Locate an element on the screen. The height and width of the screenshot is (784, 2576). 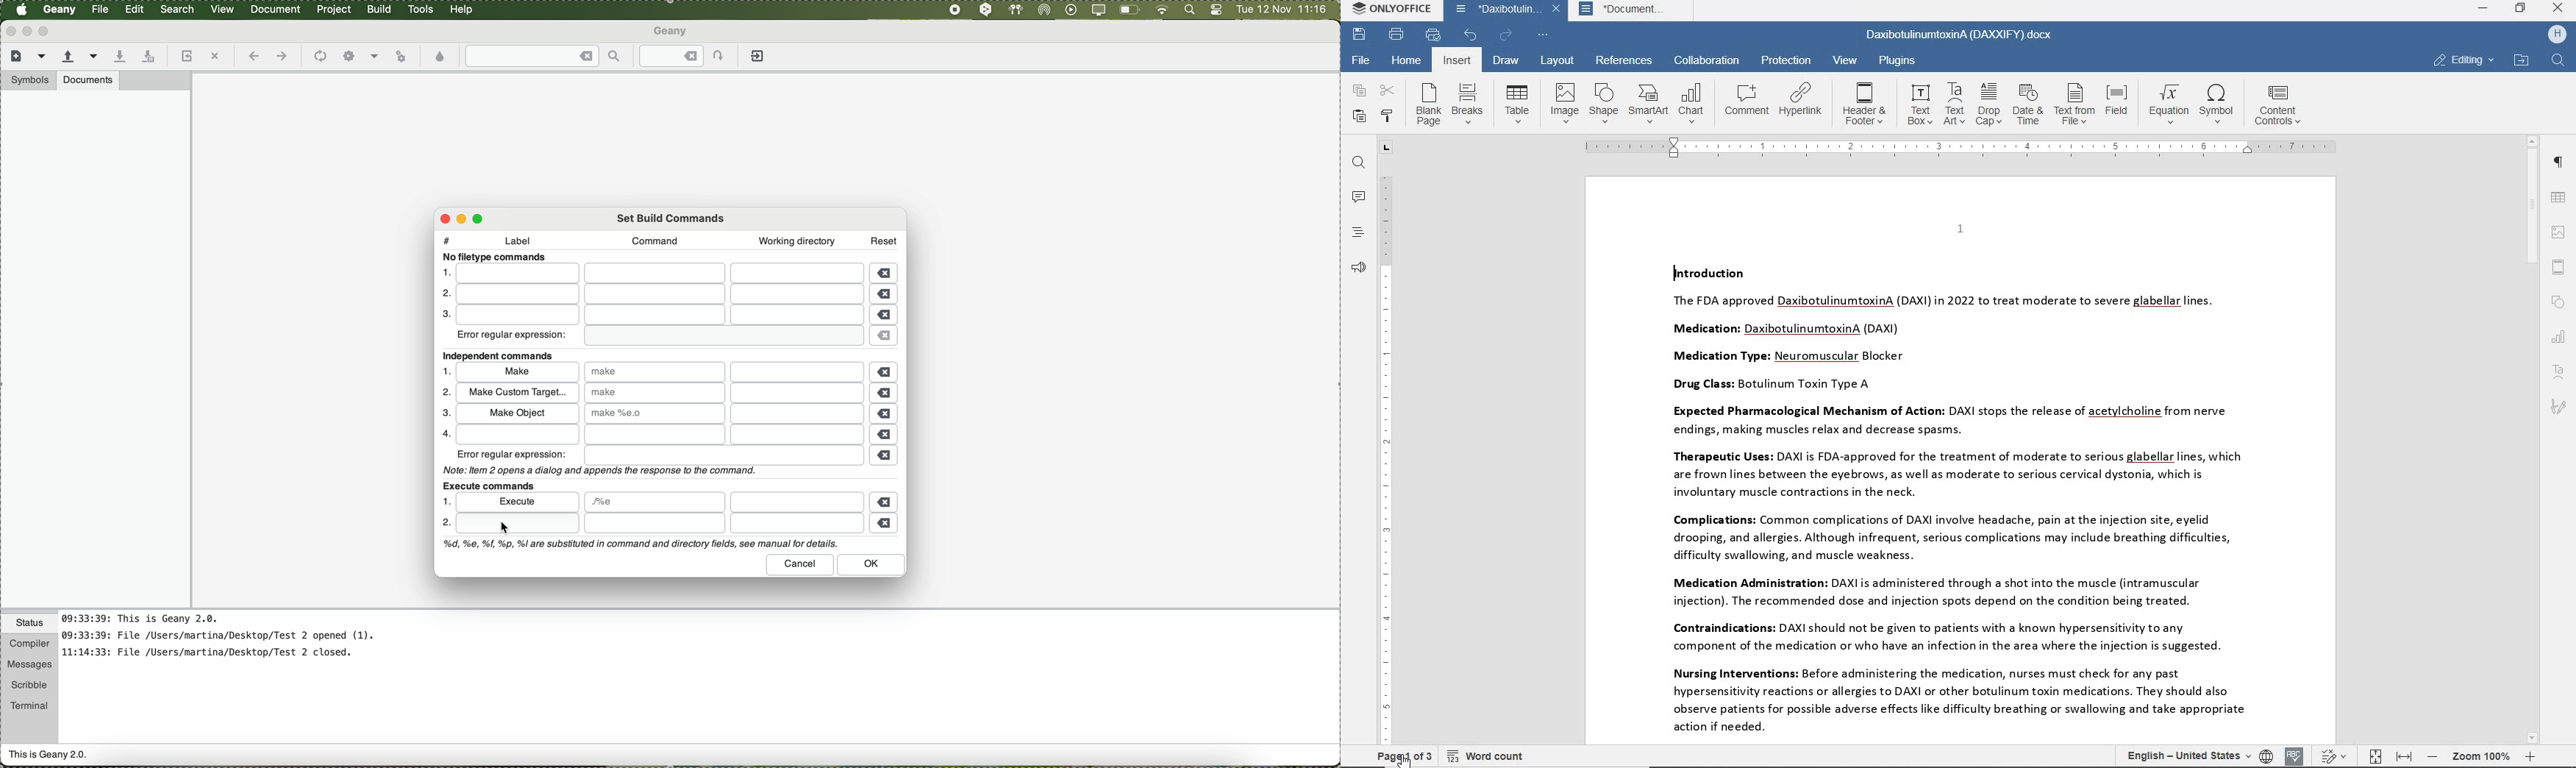
file is located at coordinates (658, 295).